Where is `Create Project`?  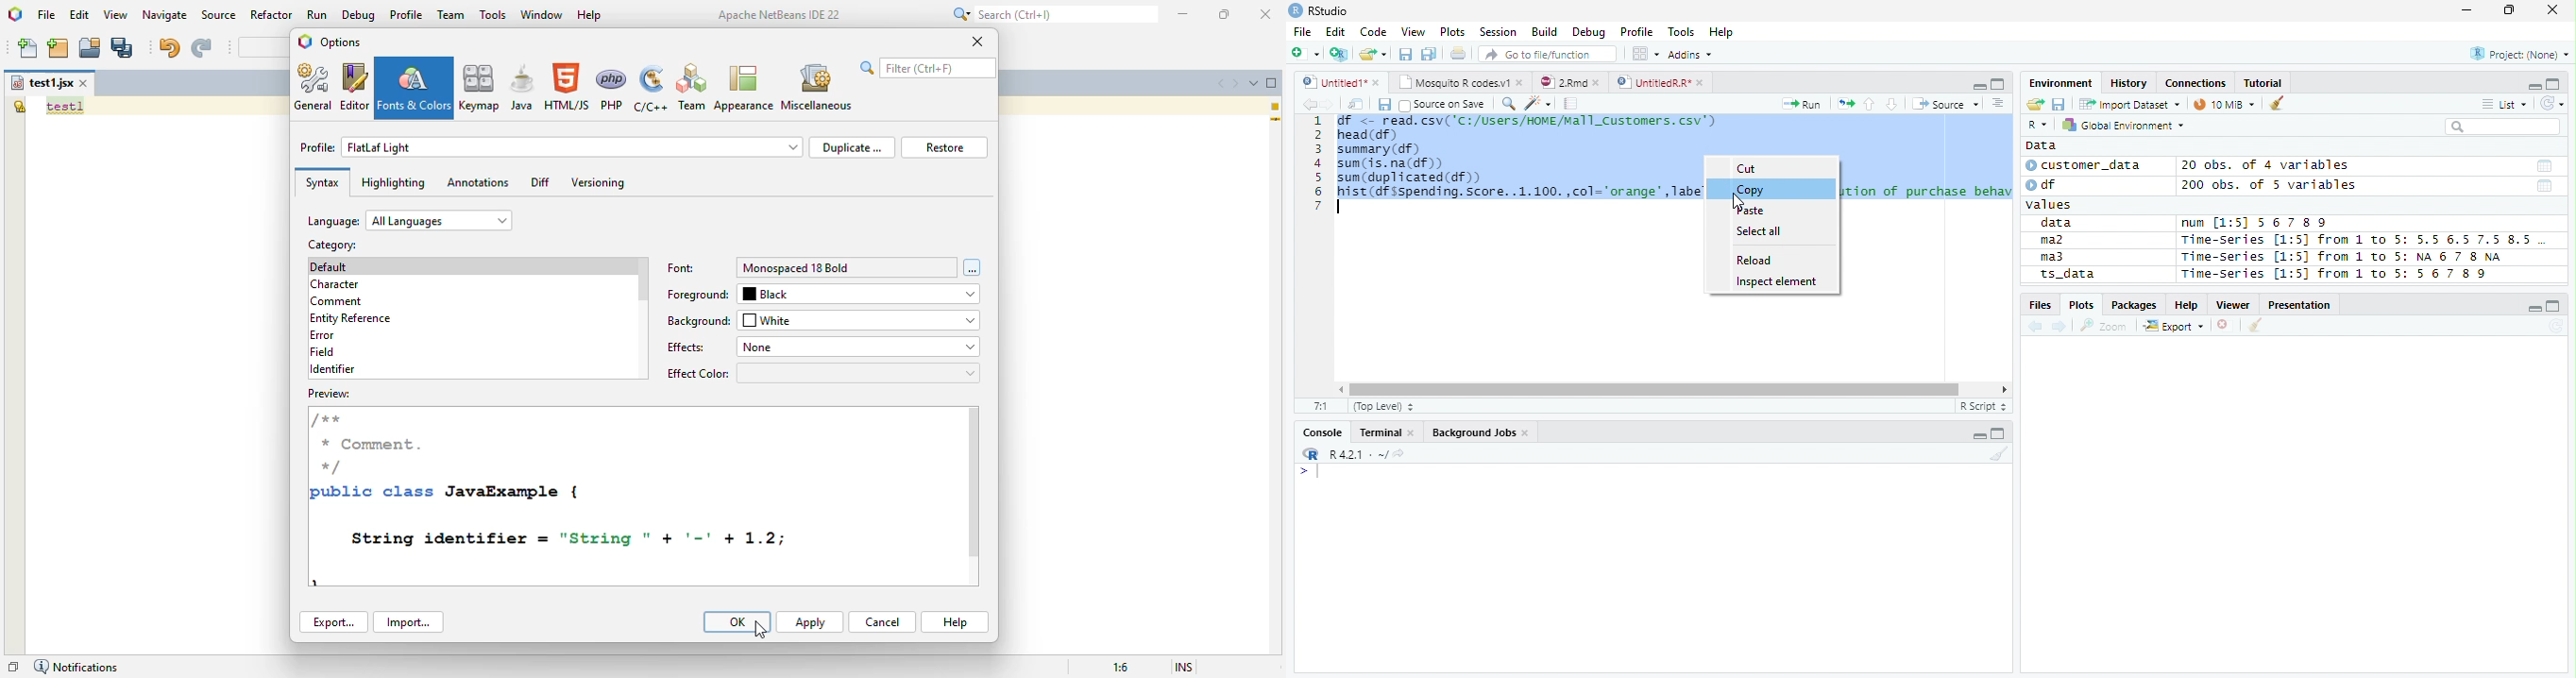 Create Project is located at coordinates (1340, 54).